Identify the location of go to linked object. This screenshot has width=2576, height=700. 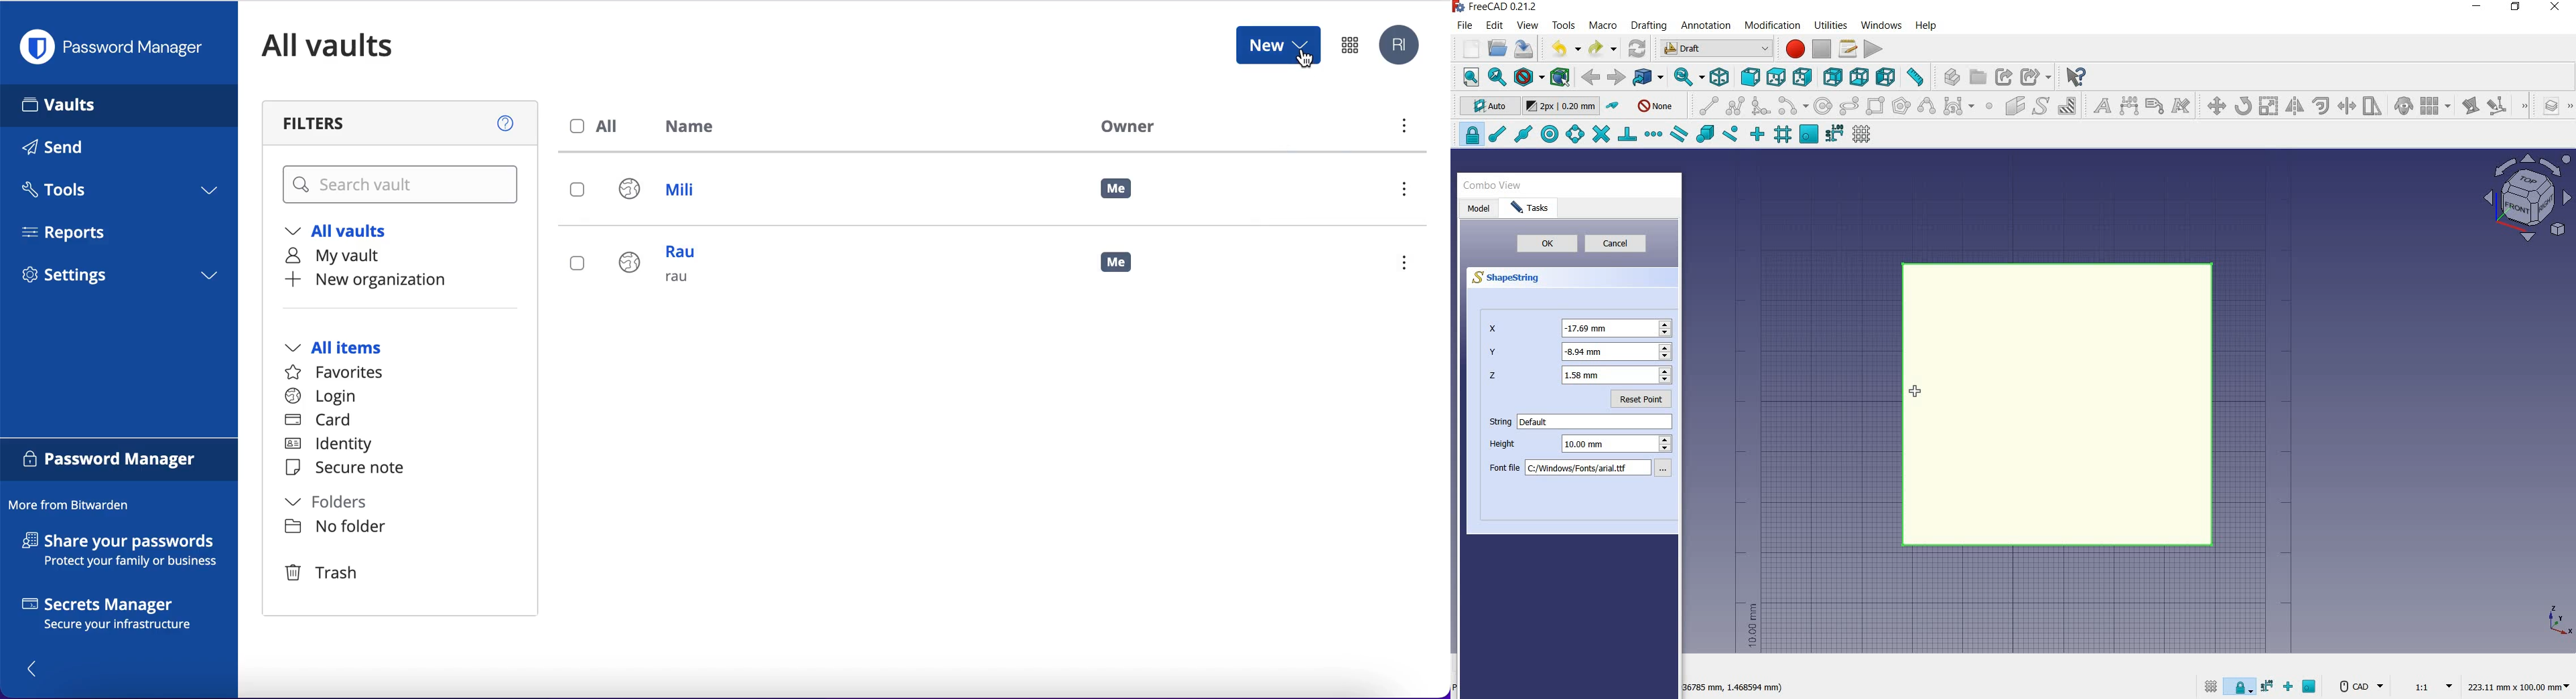
(1649, 78).